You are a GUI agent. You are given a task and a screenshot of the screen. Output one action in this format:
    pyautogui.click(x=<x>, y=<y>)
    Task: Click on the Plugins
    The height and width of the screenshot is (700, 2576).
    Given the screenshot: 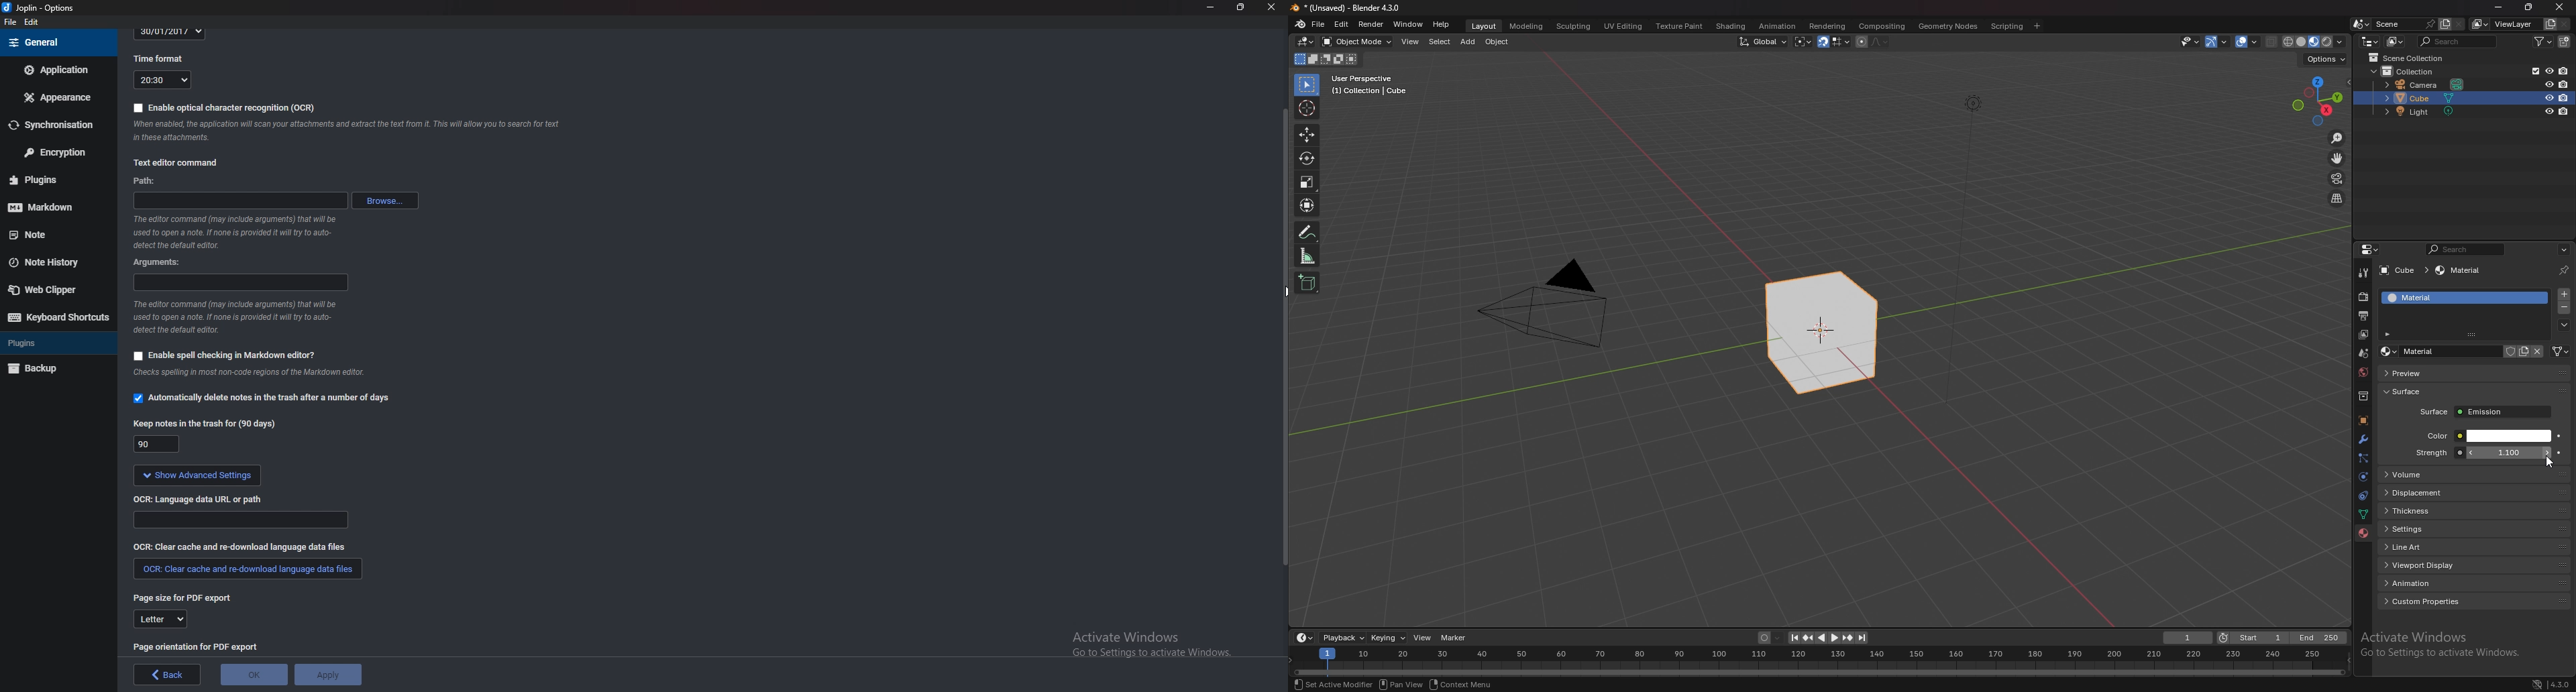 What is the action you would take?
    pyautogui.click(x=52, y=179)
    